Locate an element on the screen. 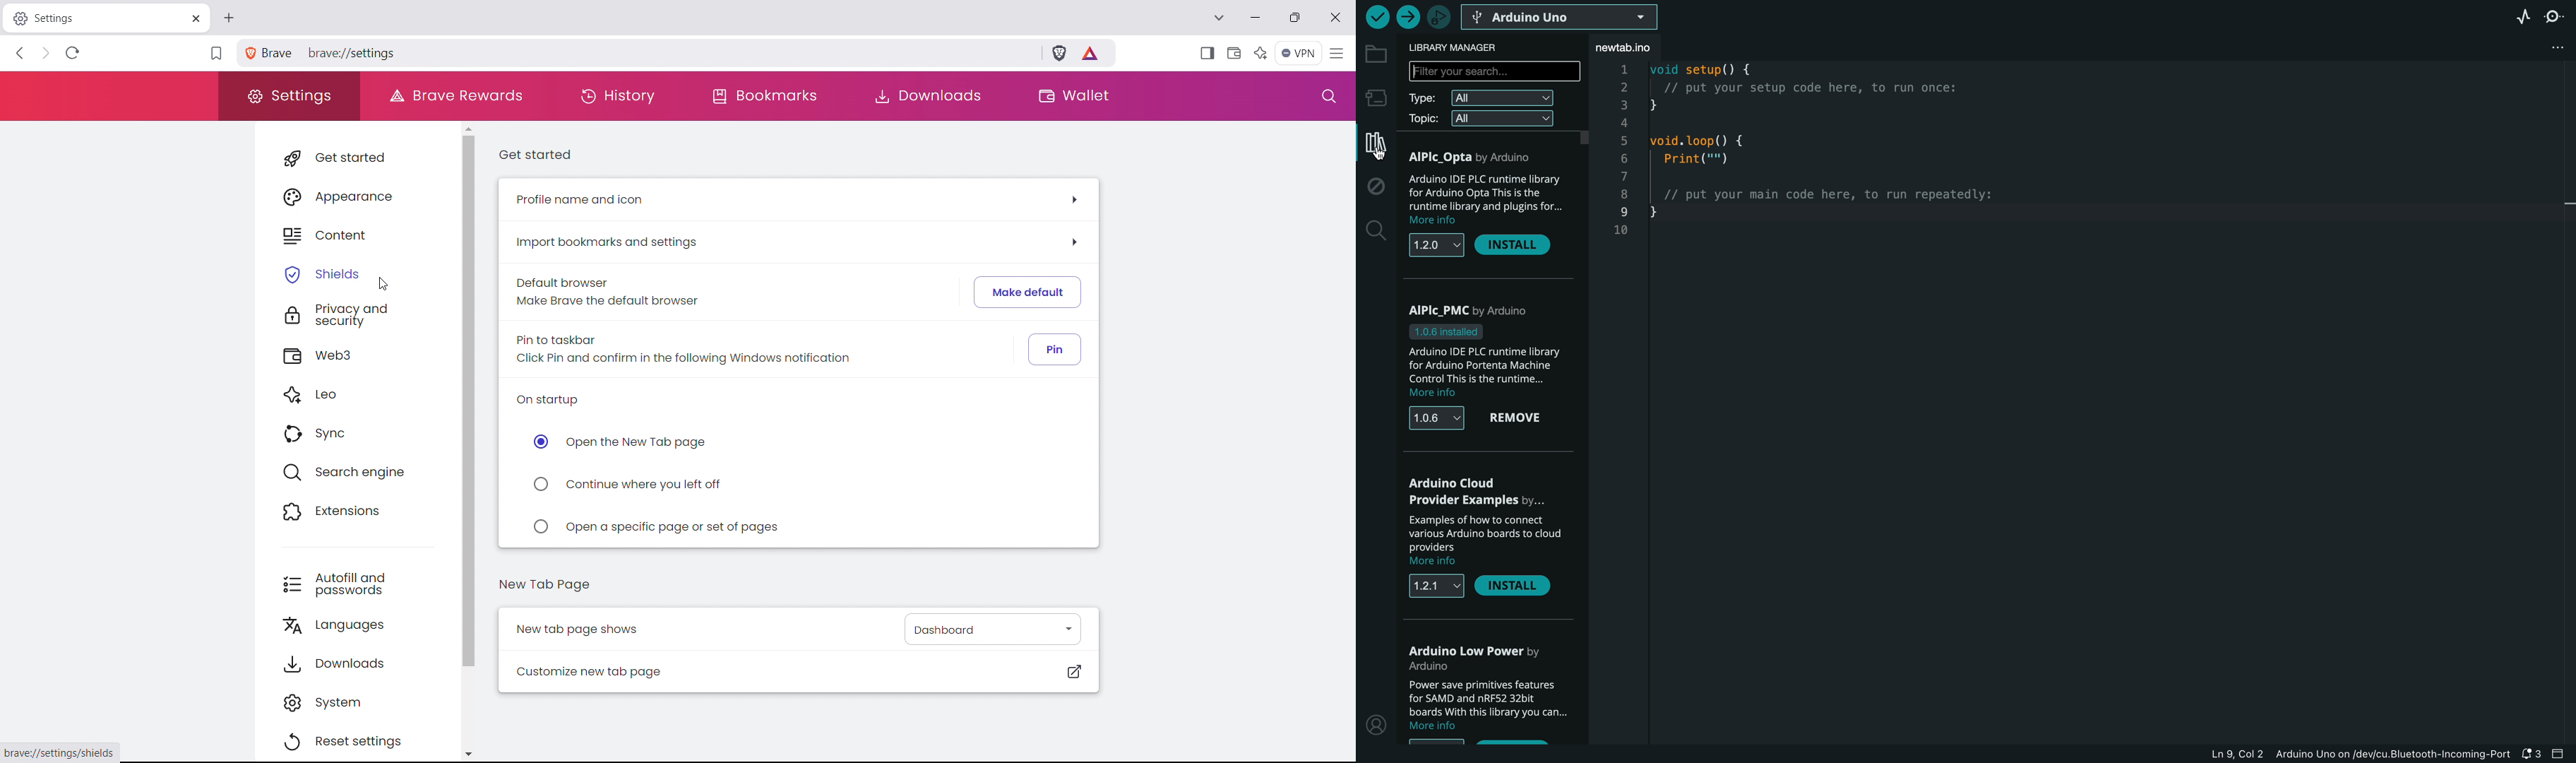 This screenshot has height=784, width=2576. Get Started is located at coordinates (537, 158).